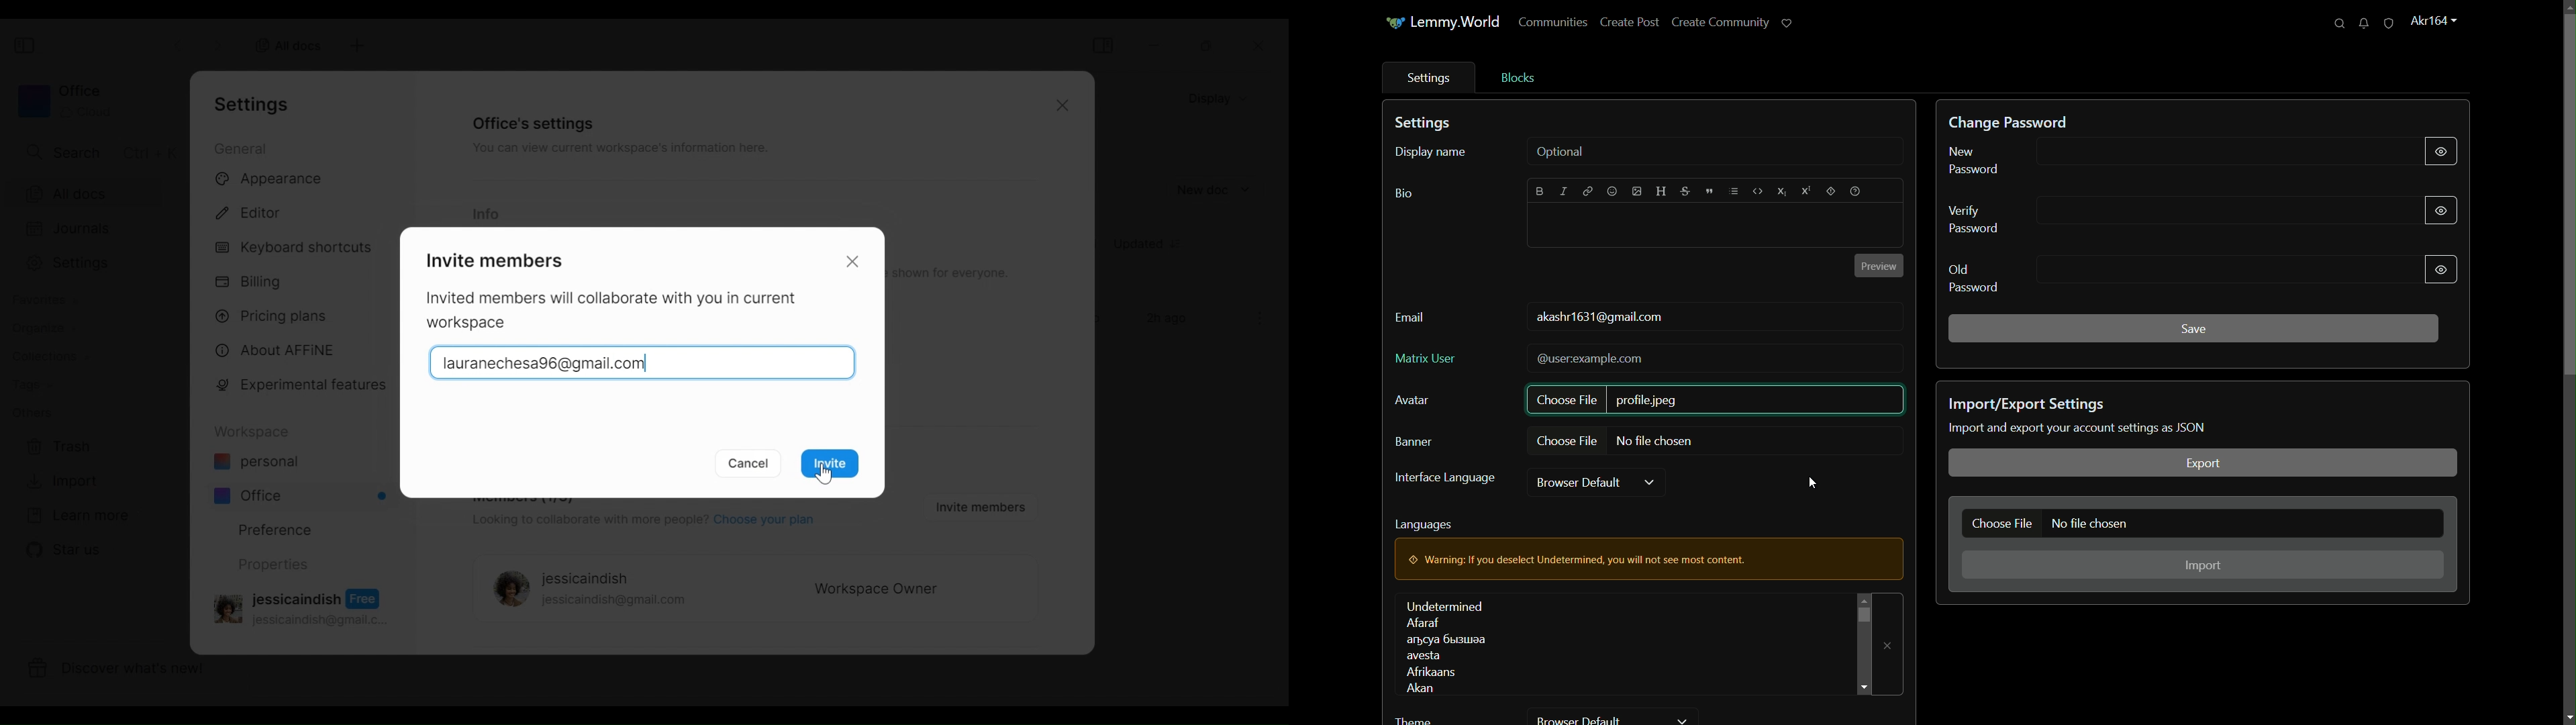 This screenshot has width=2576, height=728. Describe the element at coordinates (272, 565) in the screenshot. I see `Properties` at that location.